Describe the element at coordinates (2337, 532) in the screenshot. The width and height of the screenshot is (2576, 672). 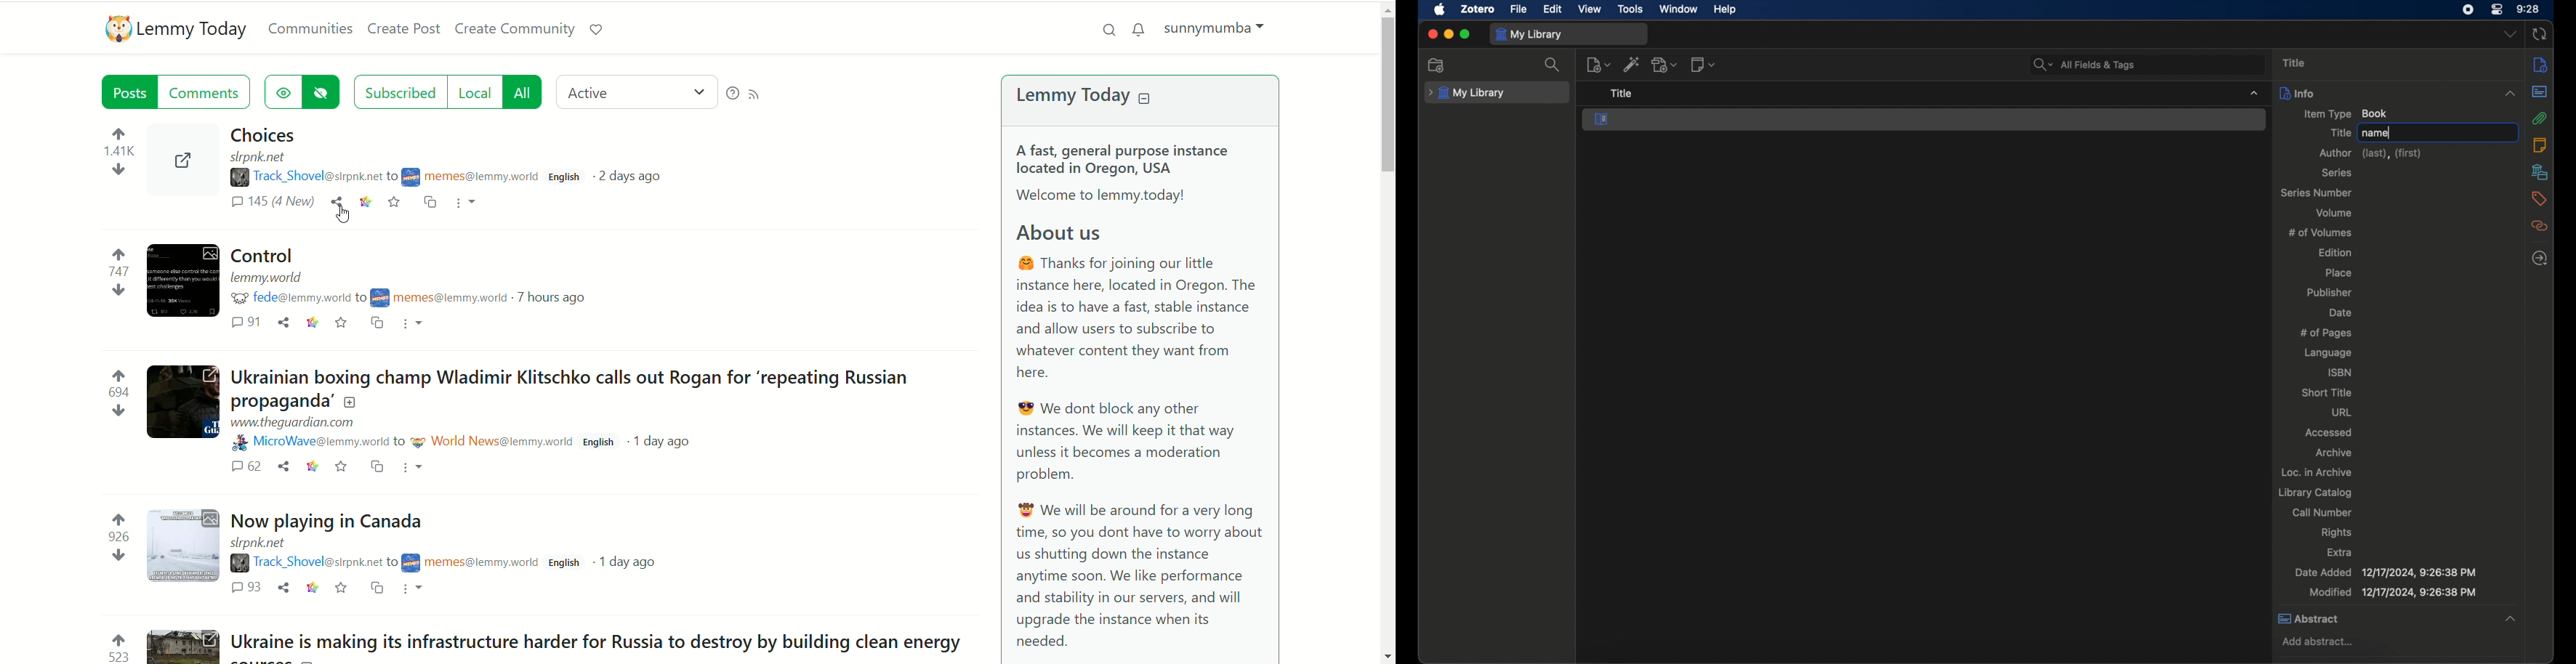
I see `rights` at that location.